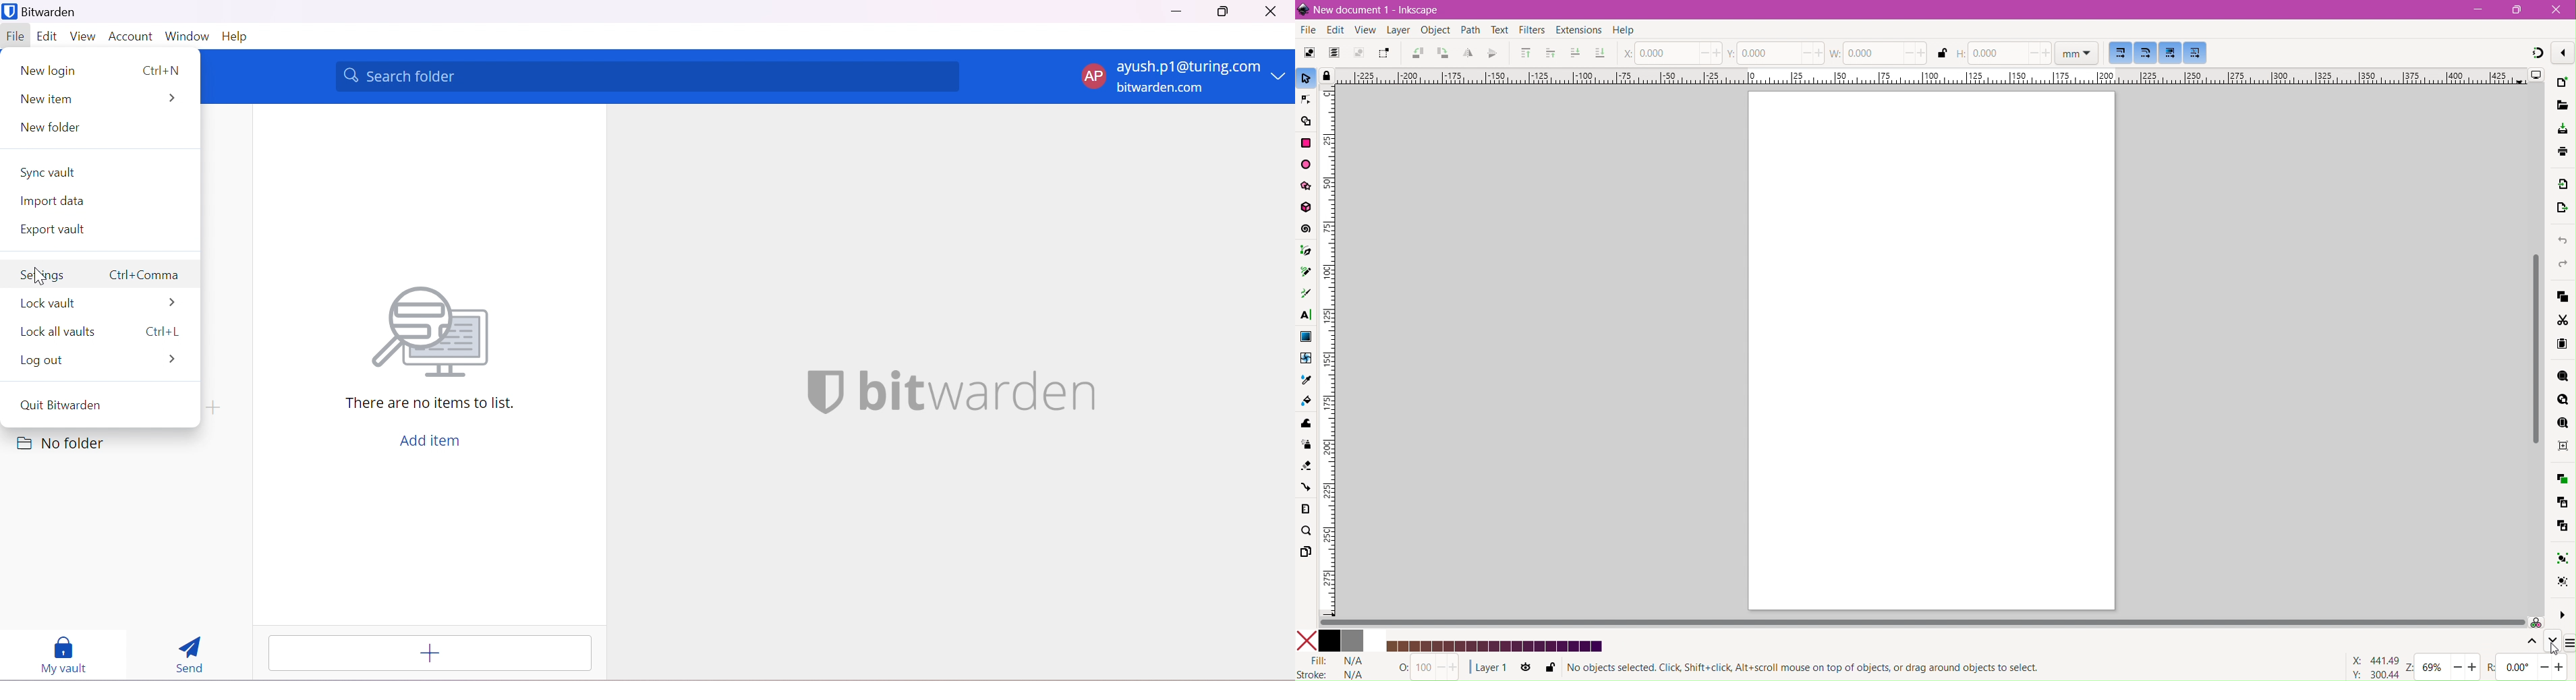 Image resolution: width=2576 pixels, height=700 pixels. Describe the element at coordinates (1307, 164) in the screenshot. I see `Ellipse/Arc Tool` at that location.